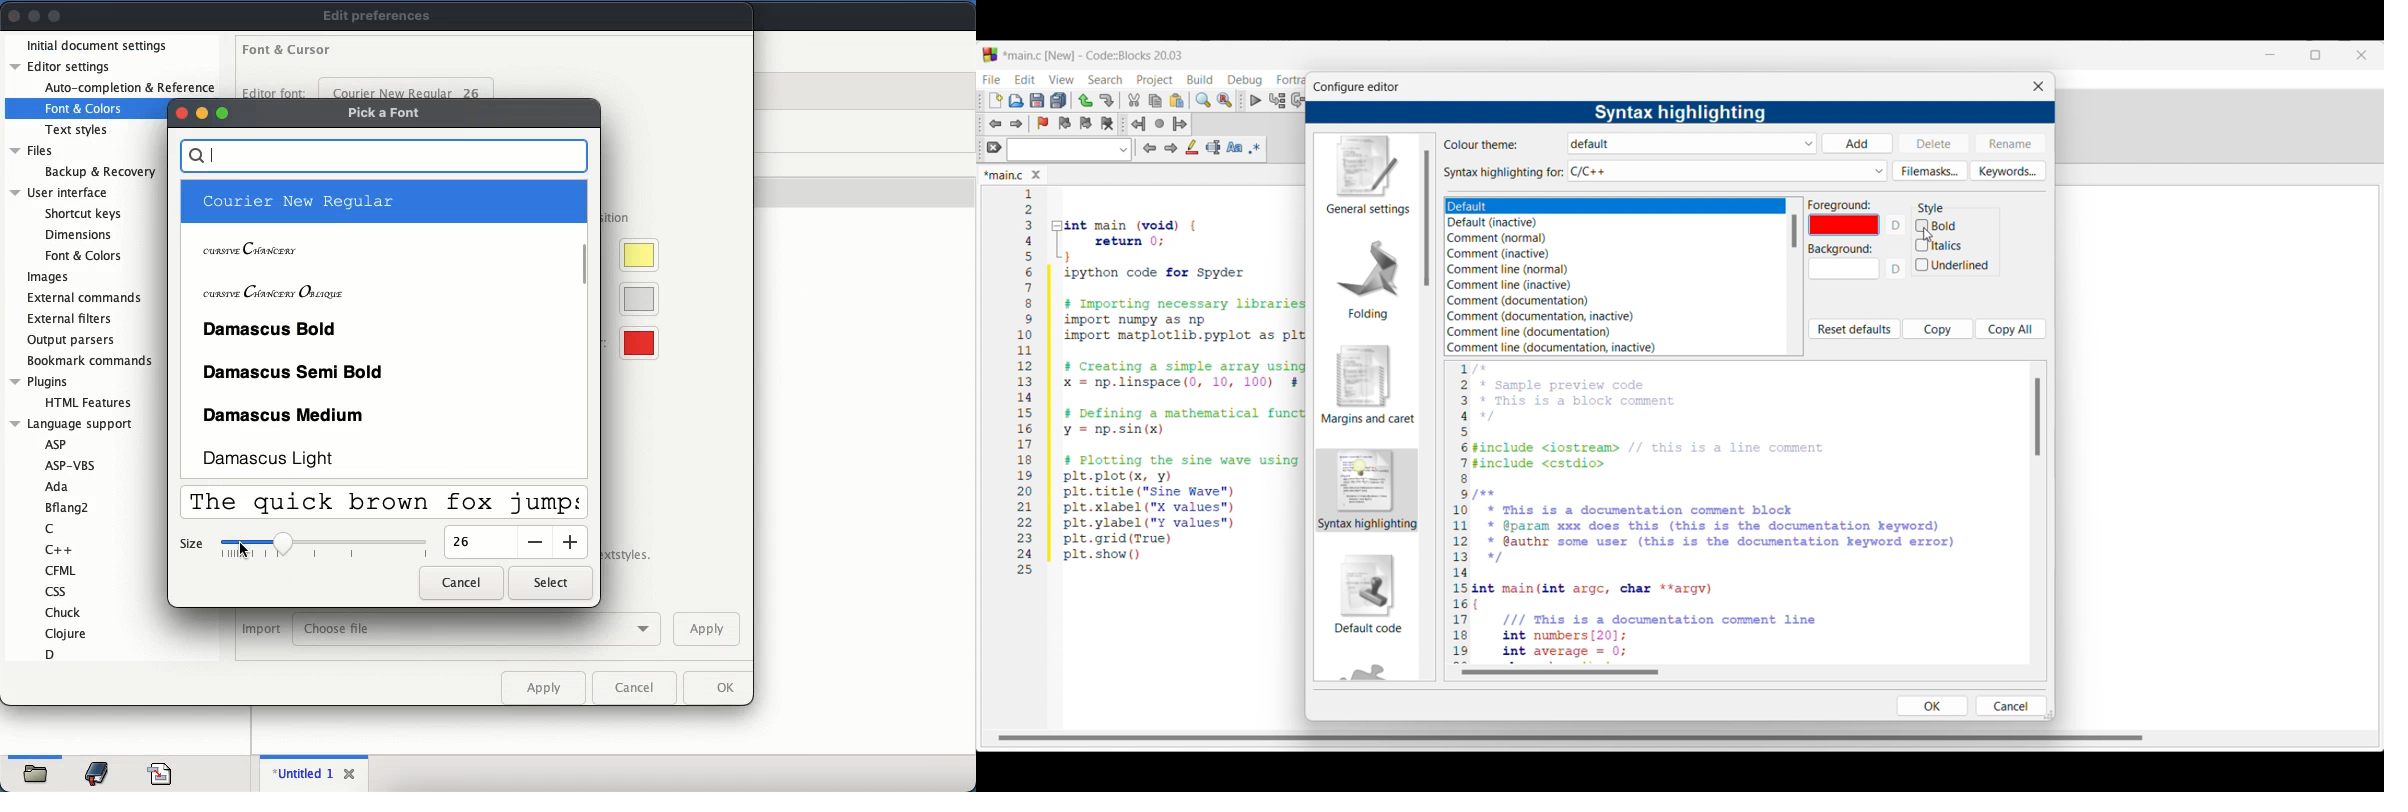  I want to click on Horizontal slide bar, so click(1560, 672).